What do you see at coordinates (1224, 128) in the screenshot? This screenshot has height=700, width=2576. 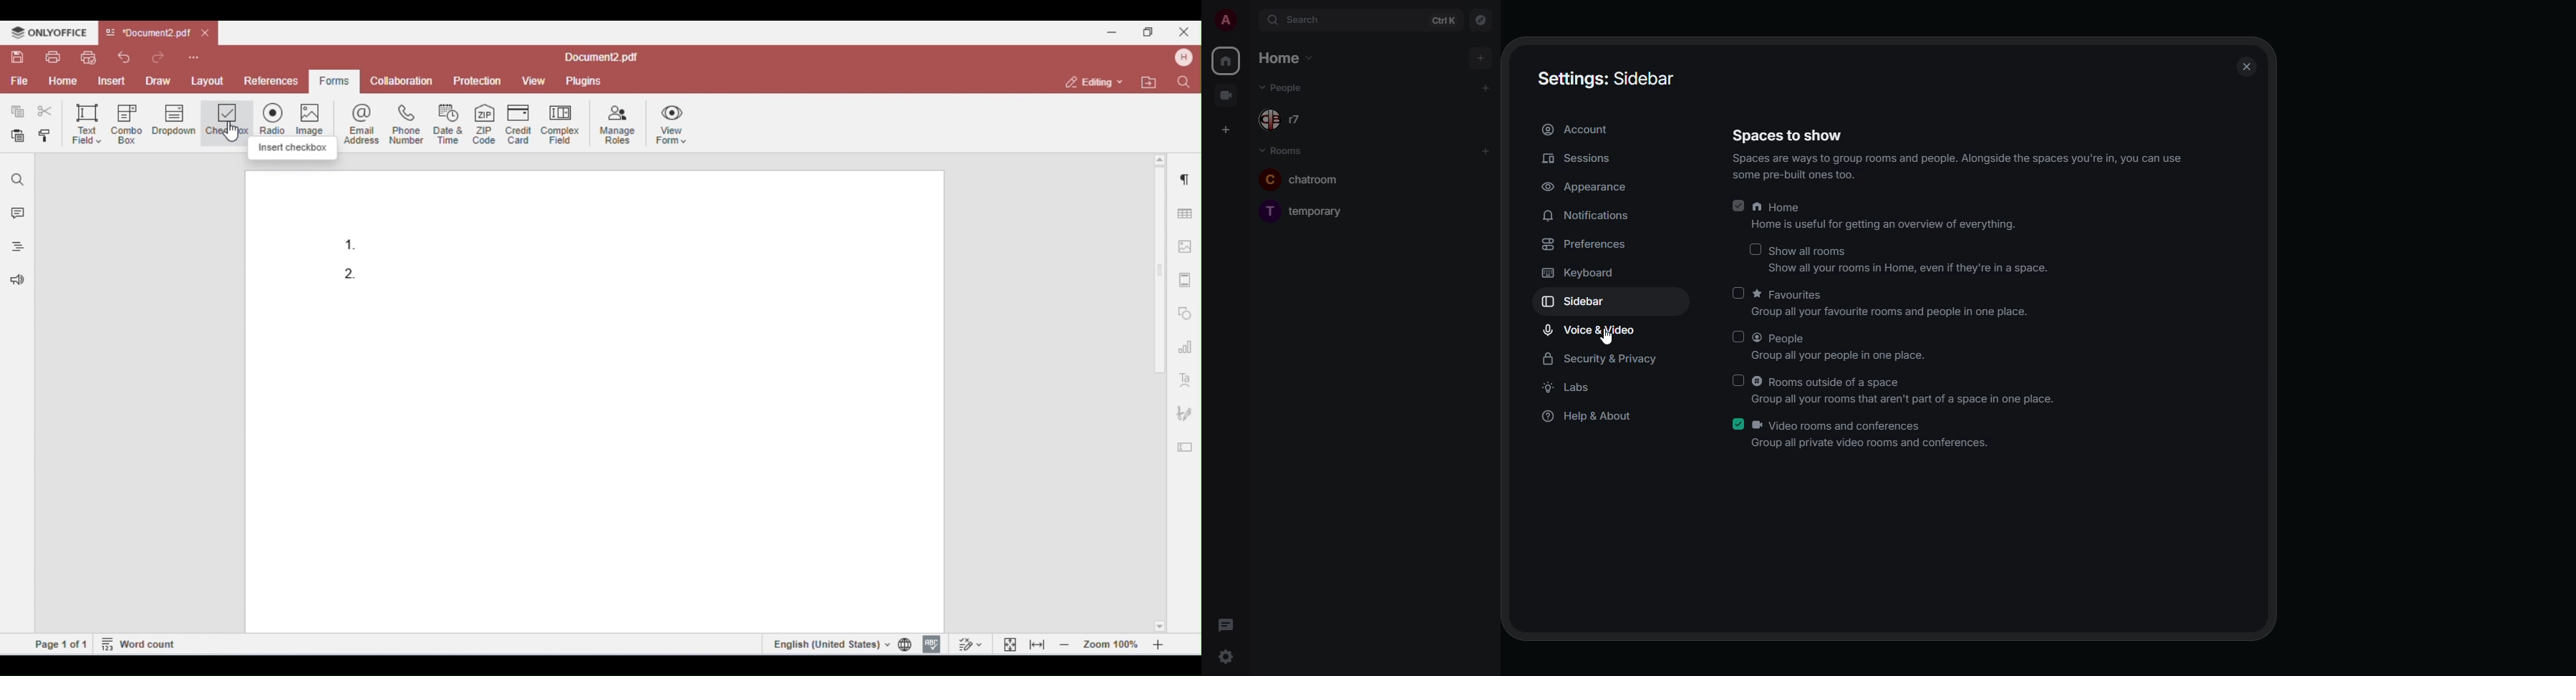 I see `create space` at bounding box center [1224, 128].